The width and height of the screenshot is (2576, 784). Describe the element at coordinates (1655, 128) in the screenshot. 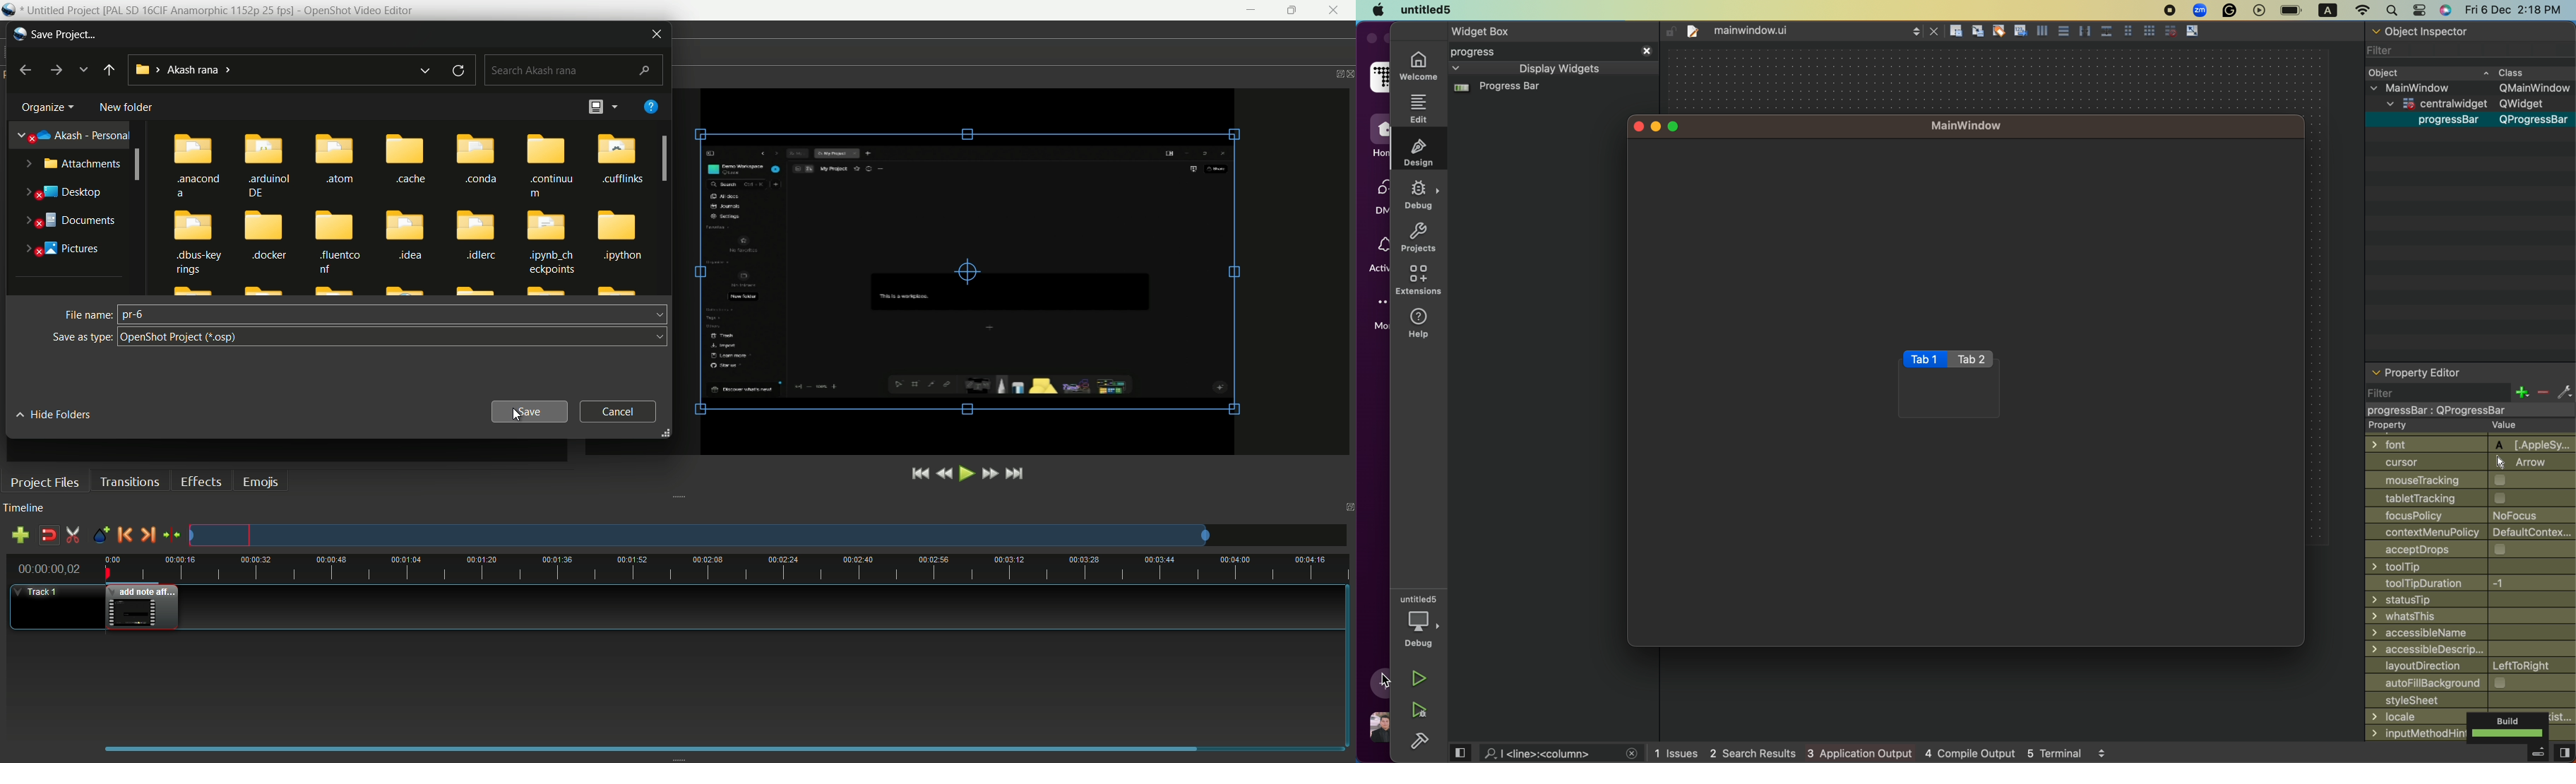

I see `minimize` at that location.